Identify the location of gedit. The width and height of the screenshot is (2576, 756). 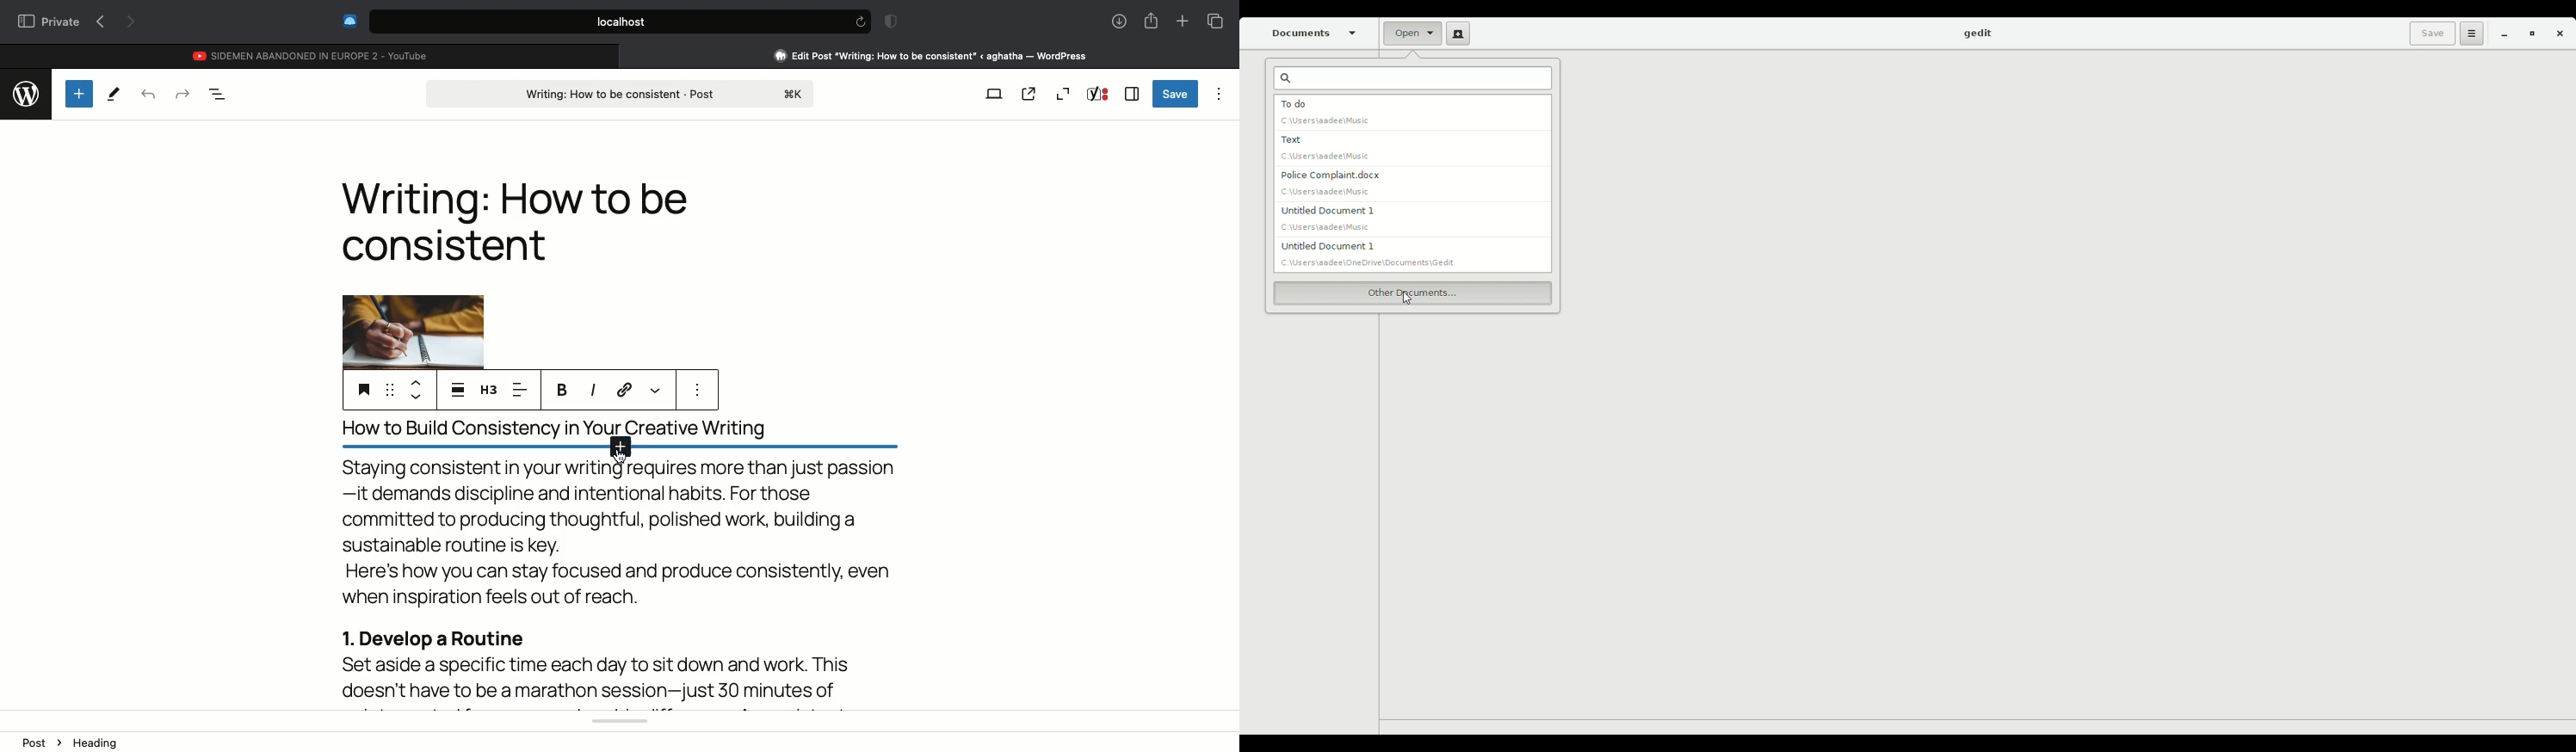
(1977, 34).